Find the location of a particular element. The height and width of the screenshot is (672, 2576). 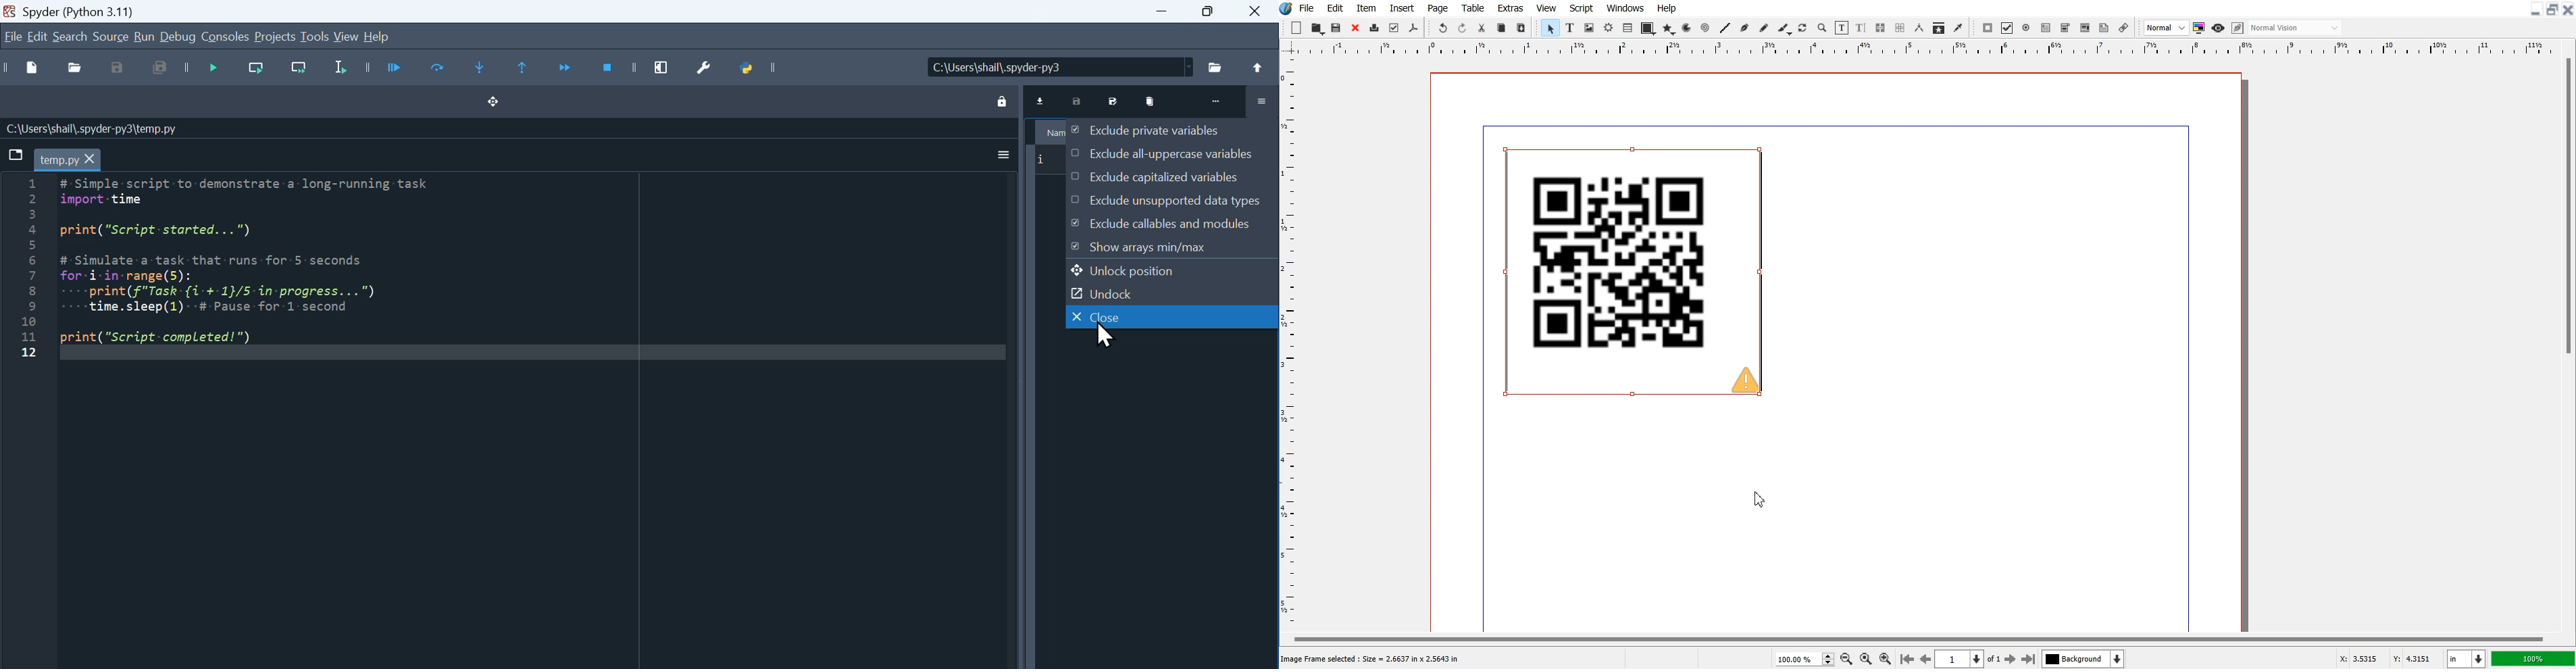

Debug is located at coordinates (177, 35).